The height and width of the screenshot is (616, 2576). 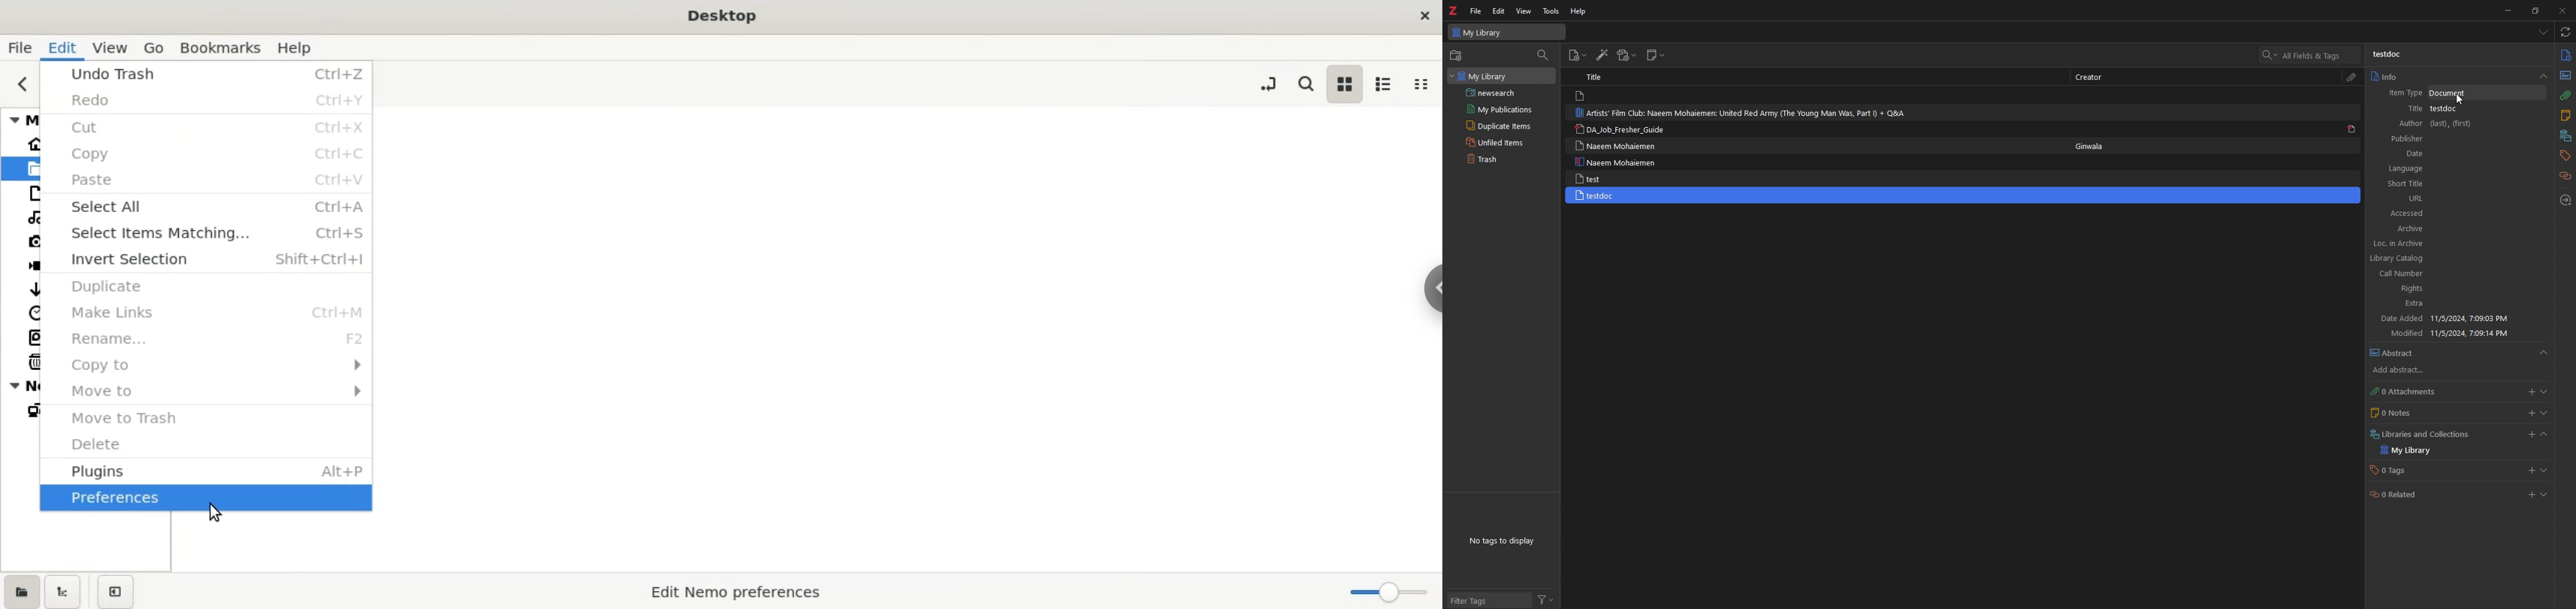 I want to click on list all items, so click(x=2545, y=32).